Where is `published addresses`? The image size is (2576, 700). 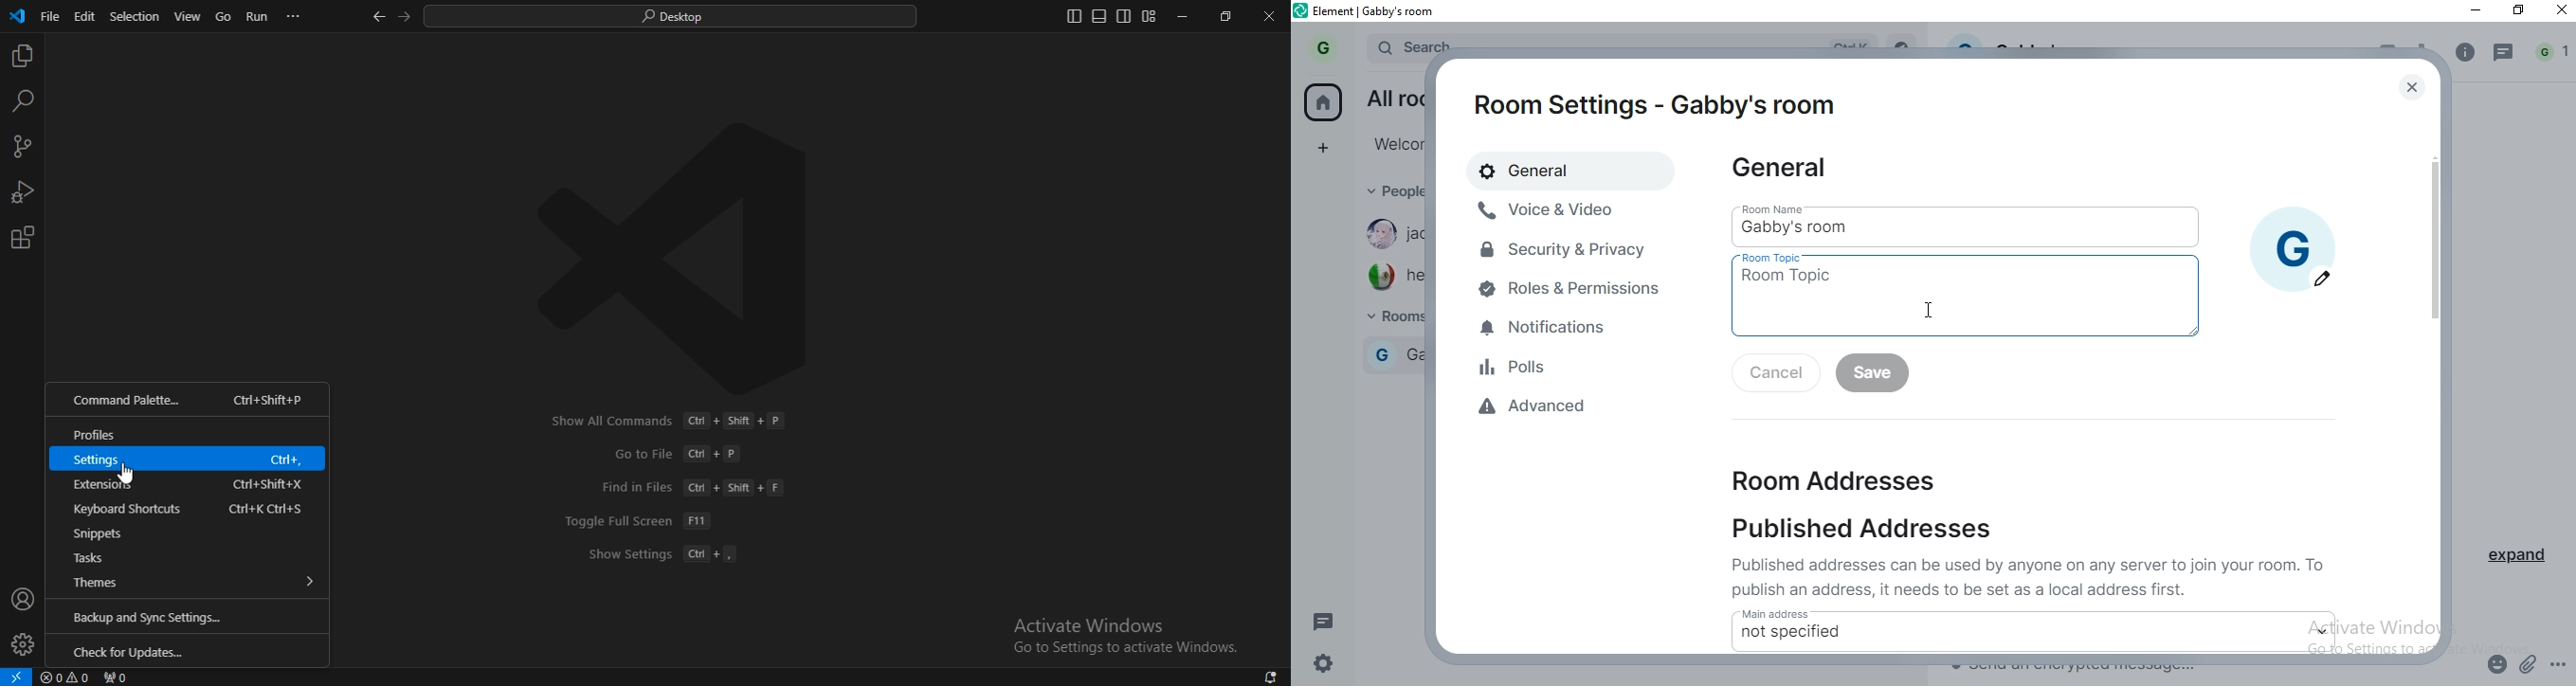
published addresses is located at coordinates (1879, 531).